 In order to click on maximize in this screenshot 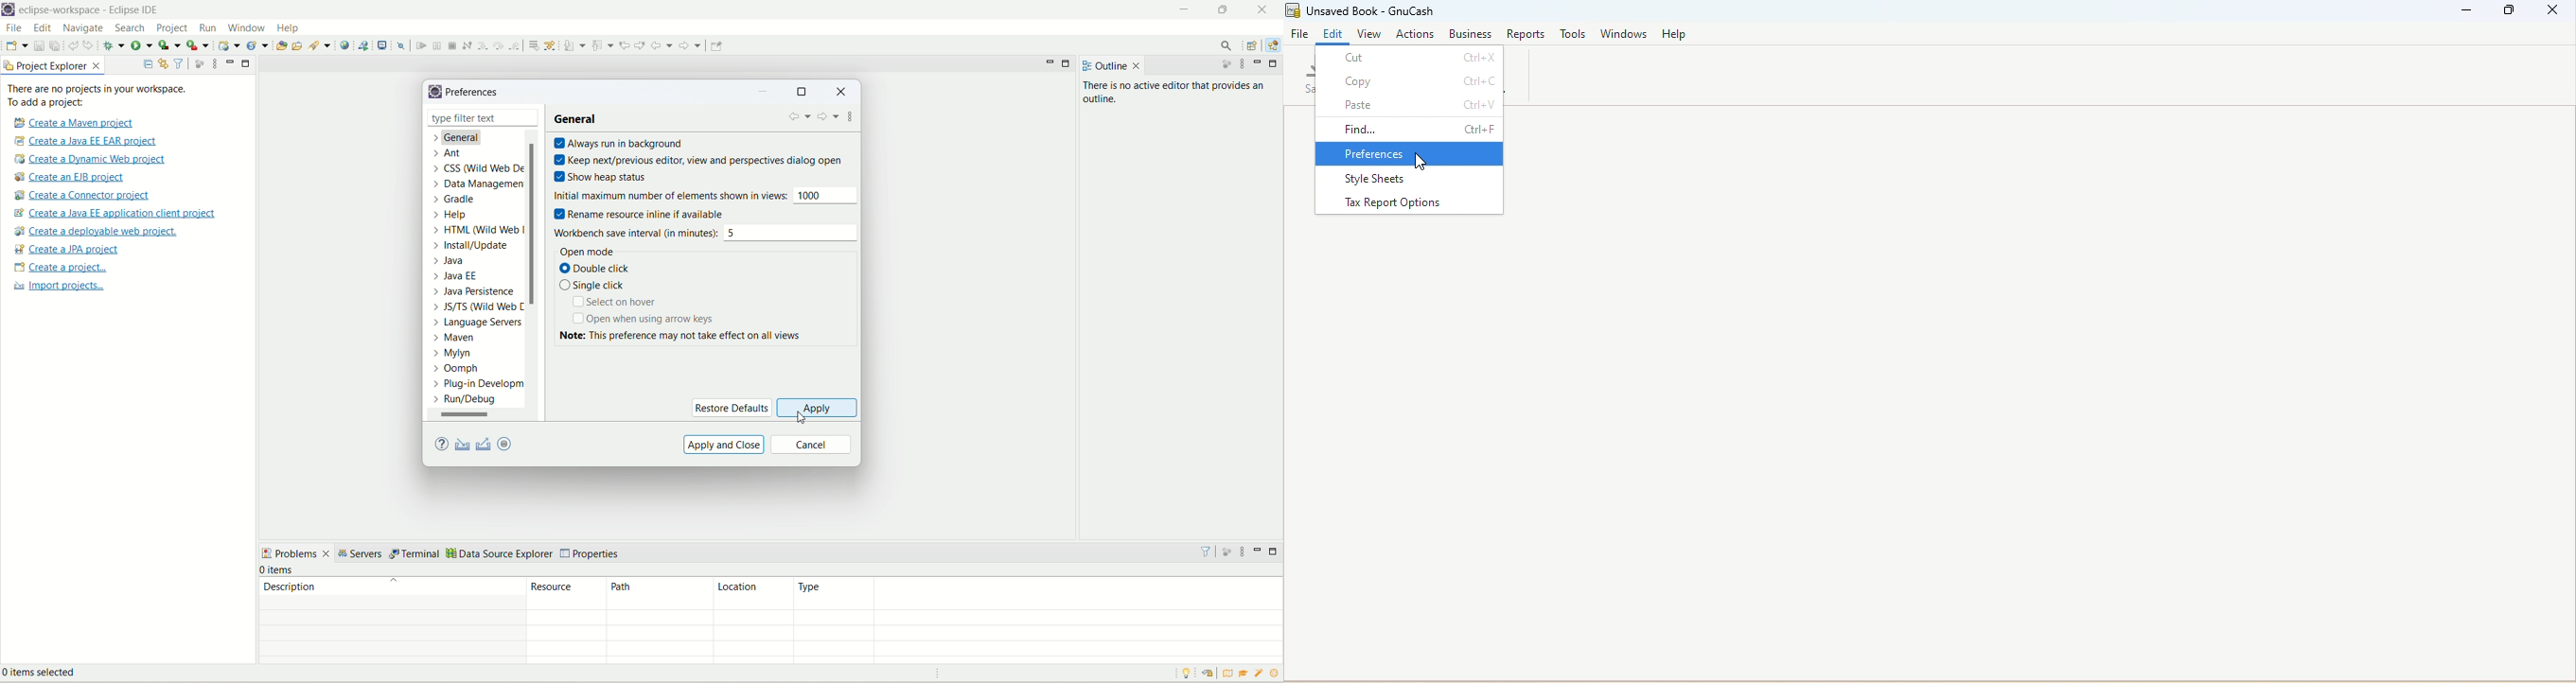, I will do `click(1226, 12)`.